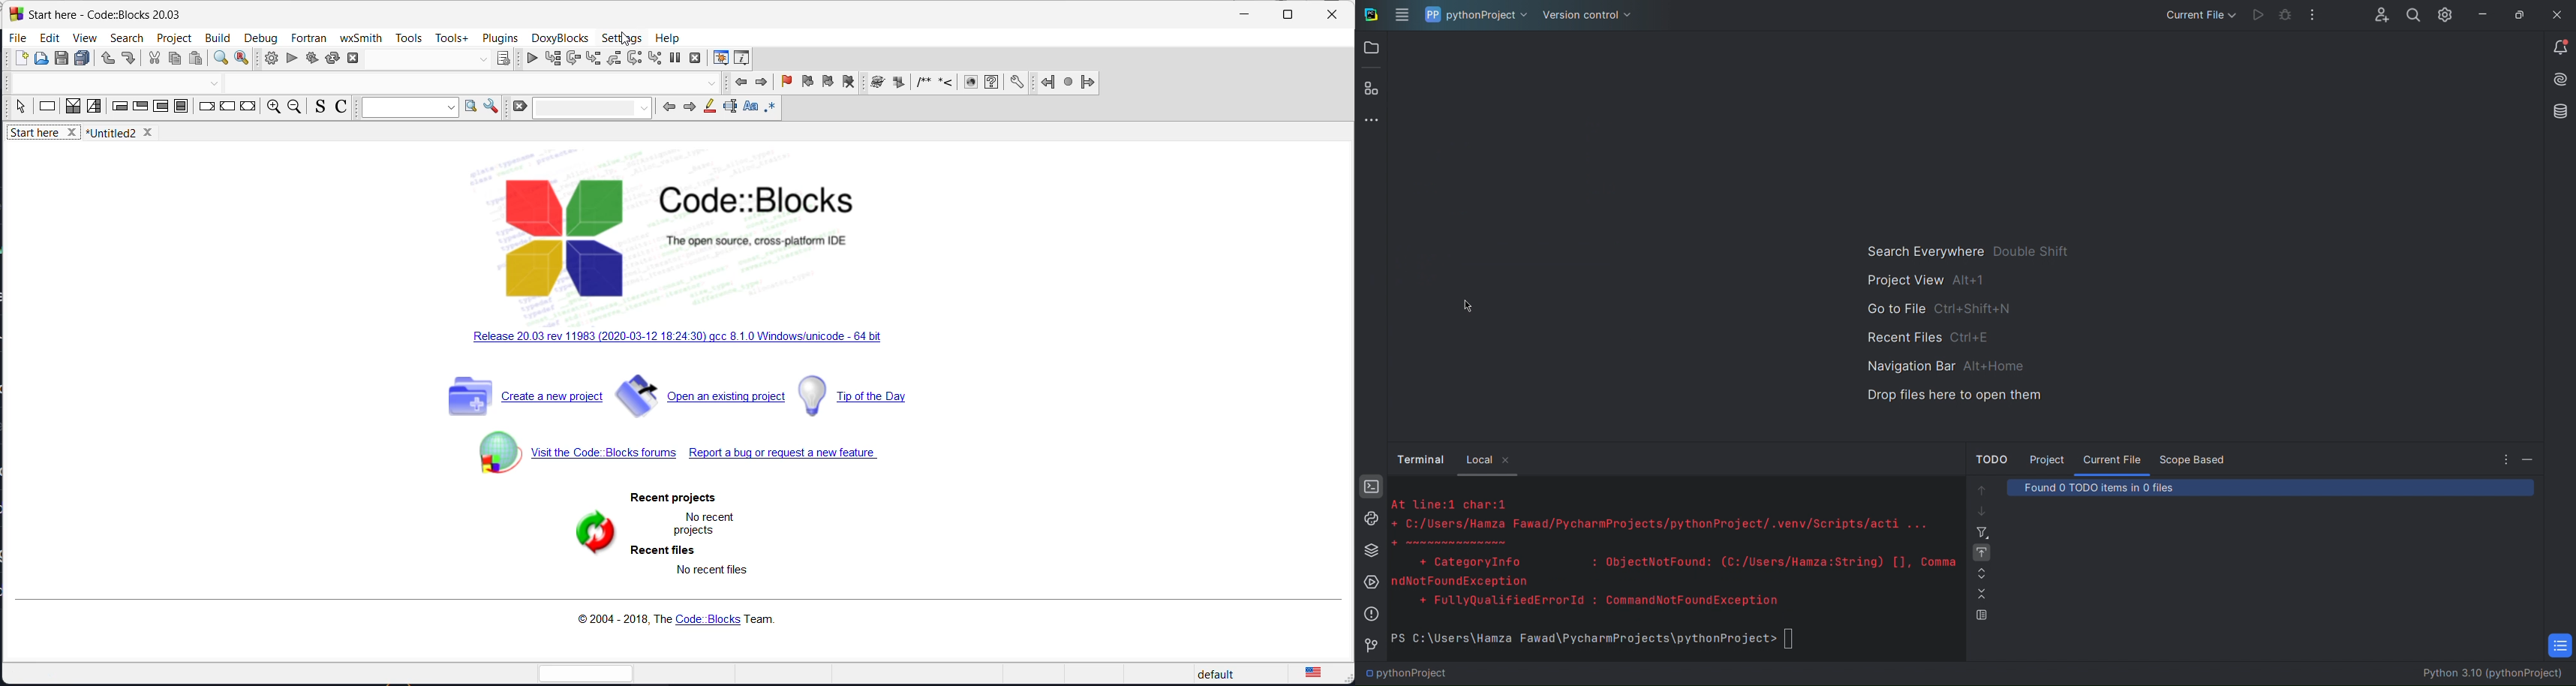 The width and height of the screenshot is (2576, 700). What do you see at coordinates (687, 109) in the screenshot?
I see `next` at bounding box center [687, 109].